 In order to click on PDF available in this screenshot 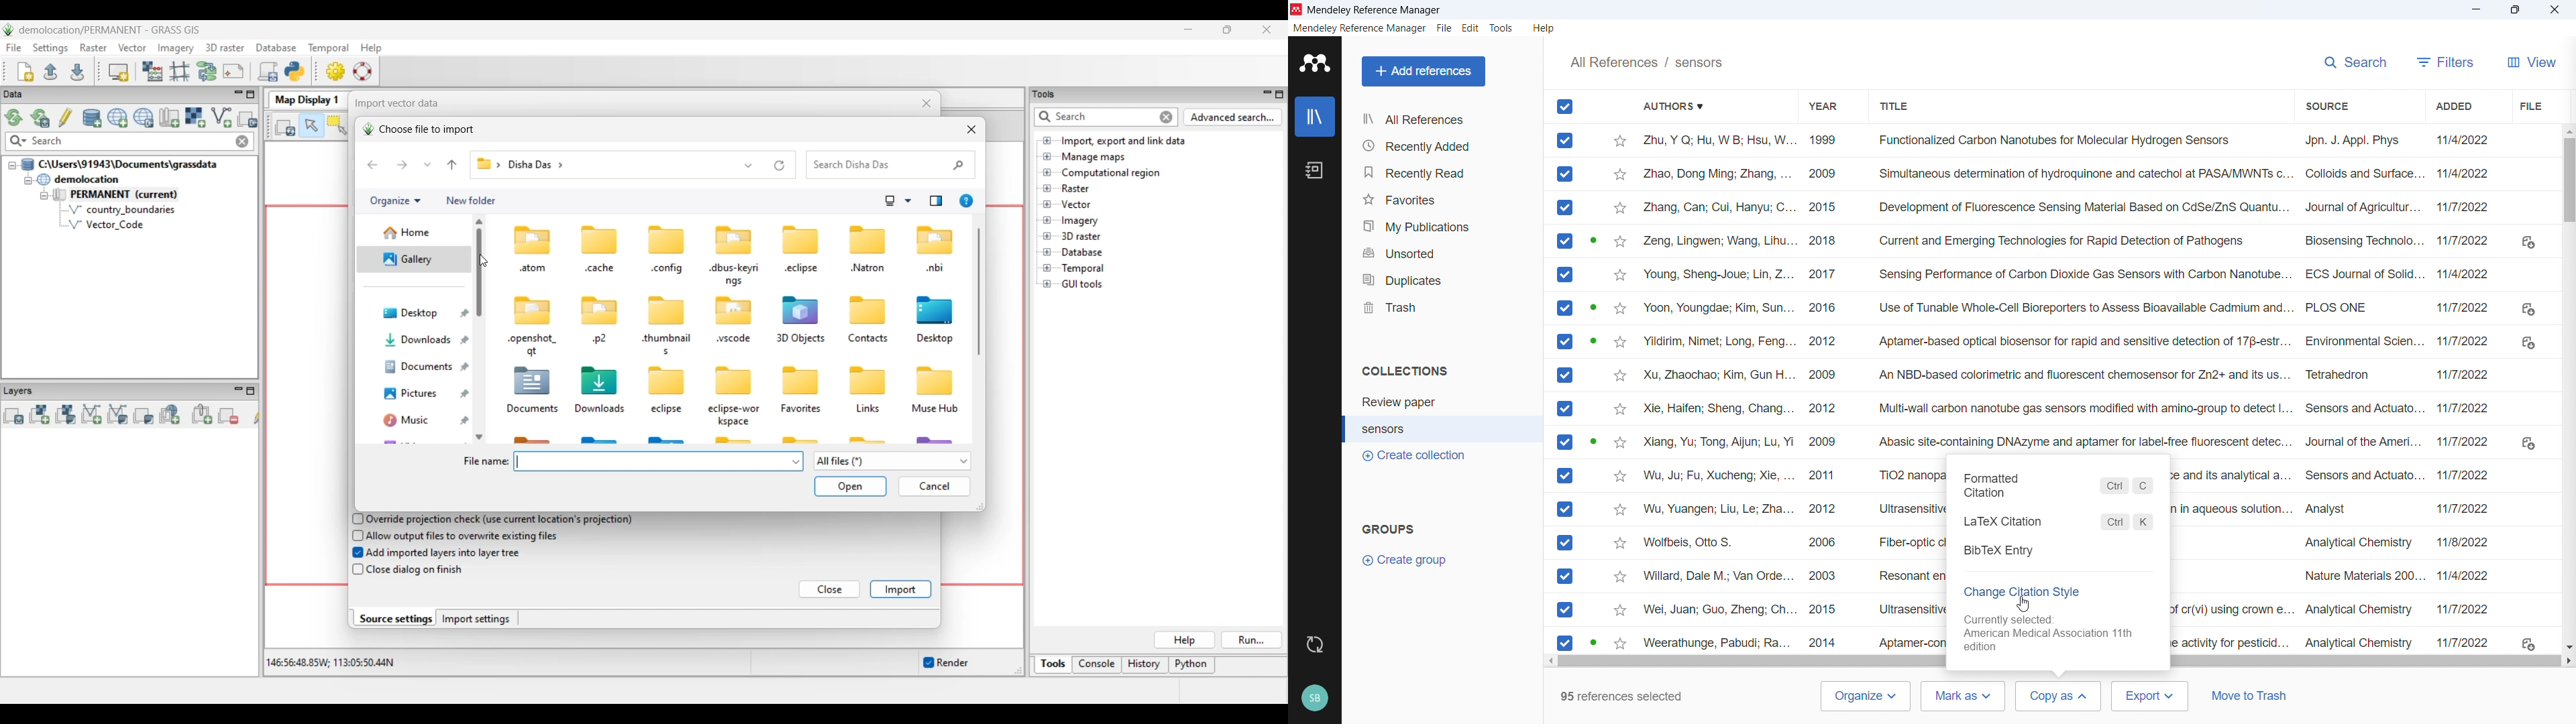, I will do `click(1593, 340)`.